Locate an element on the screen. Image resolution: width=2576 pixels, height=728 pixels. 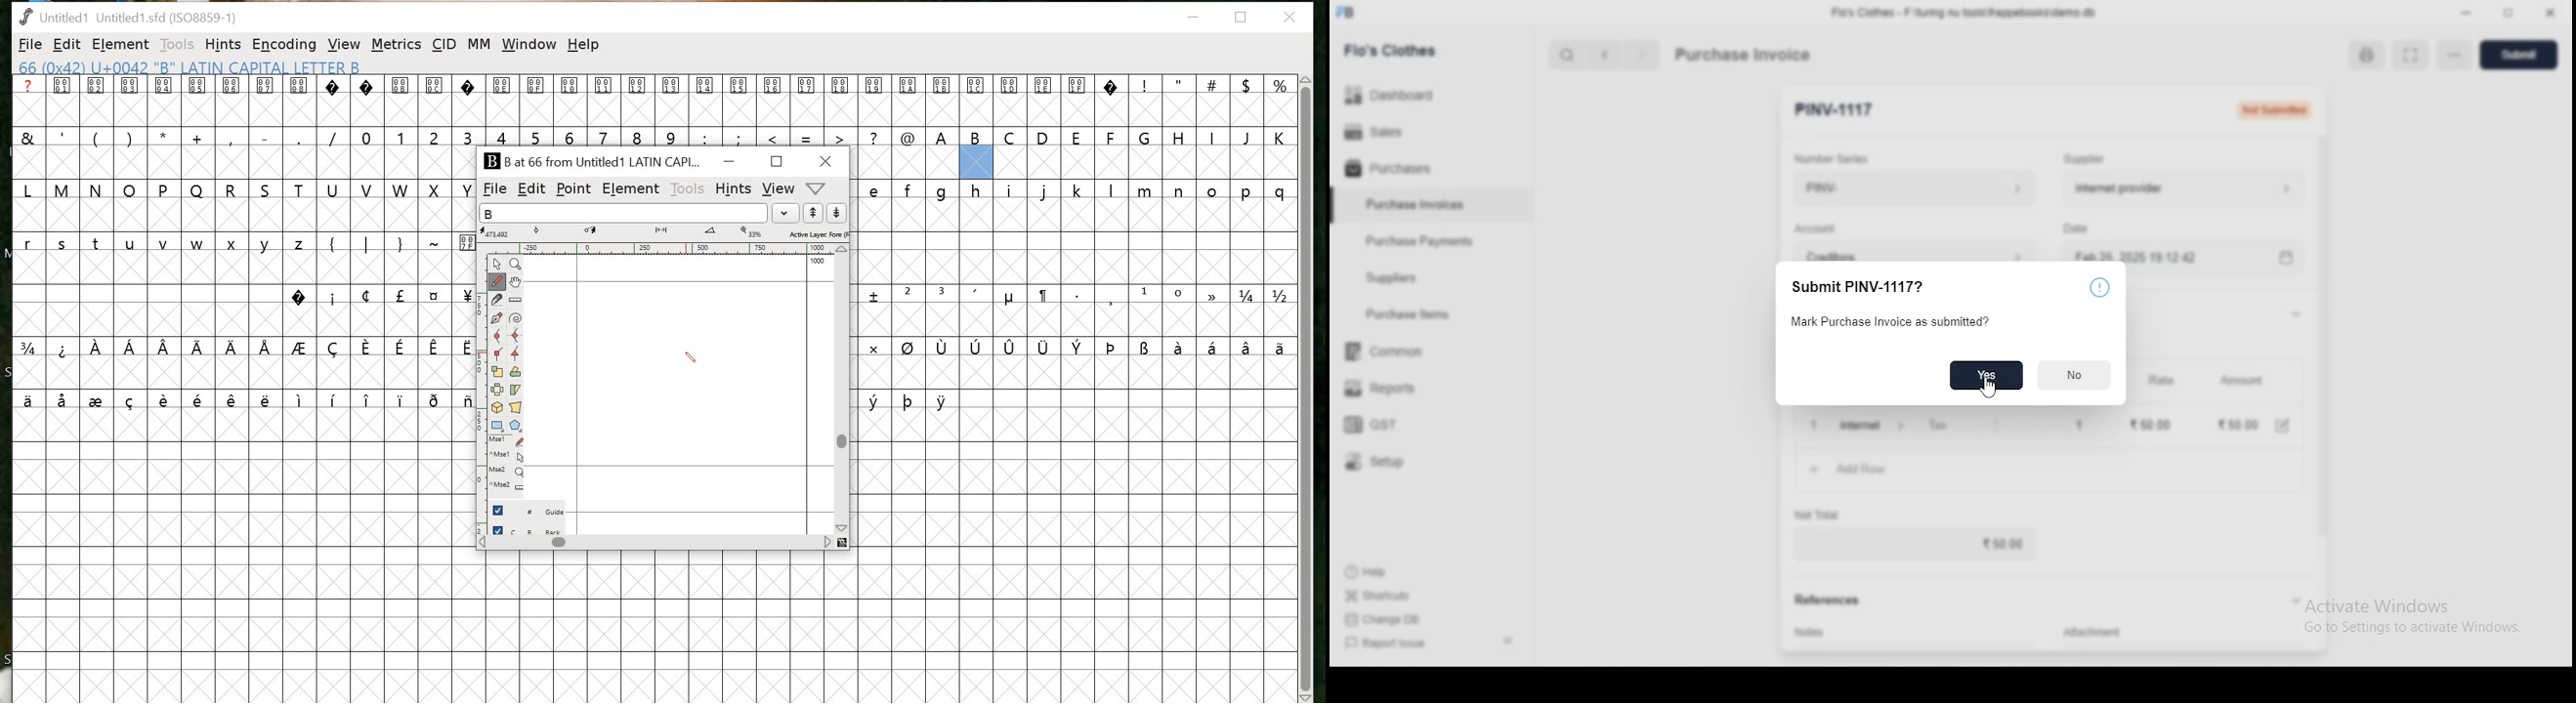
yes is located at coordinates (1986, 376).